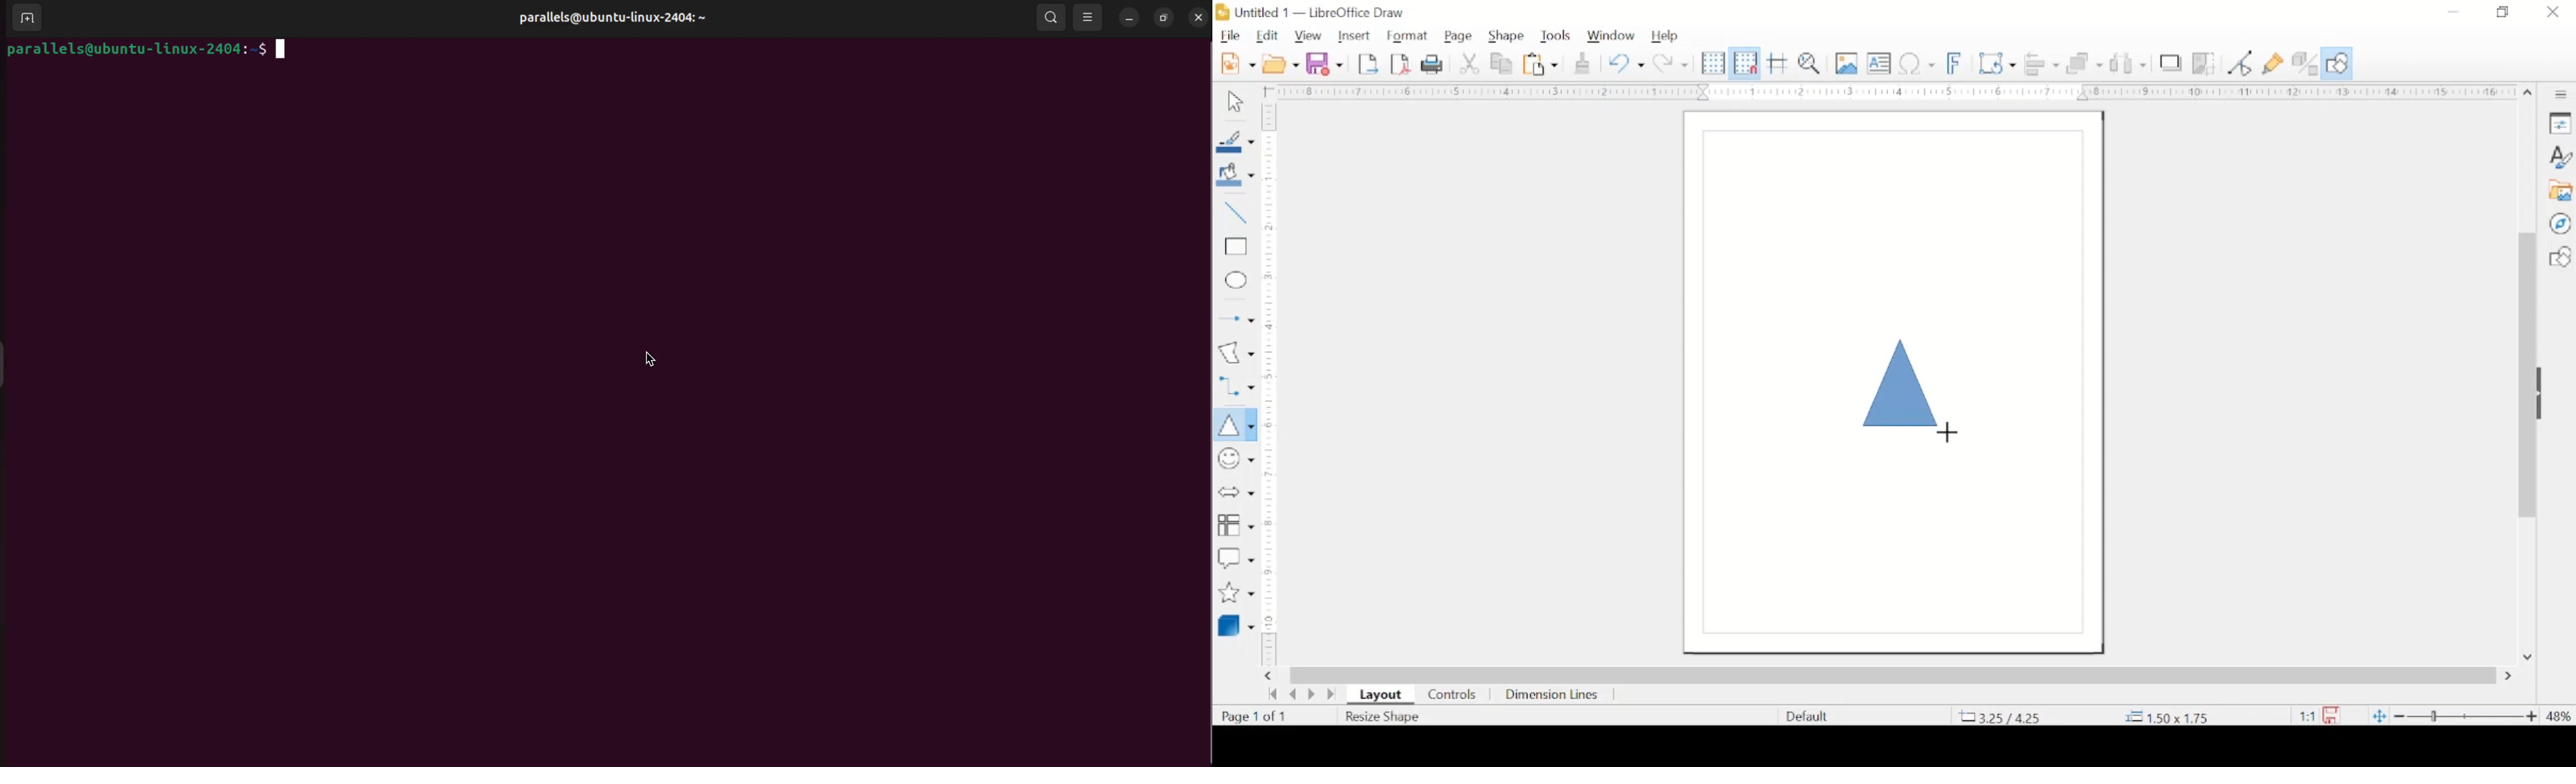 The width and height of the screenshot is (2576, 784). I want to click on open, so click(1281, 64).